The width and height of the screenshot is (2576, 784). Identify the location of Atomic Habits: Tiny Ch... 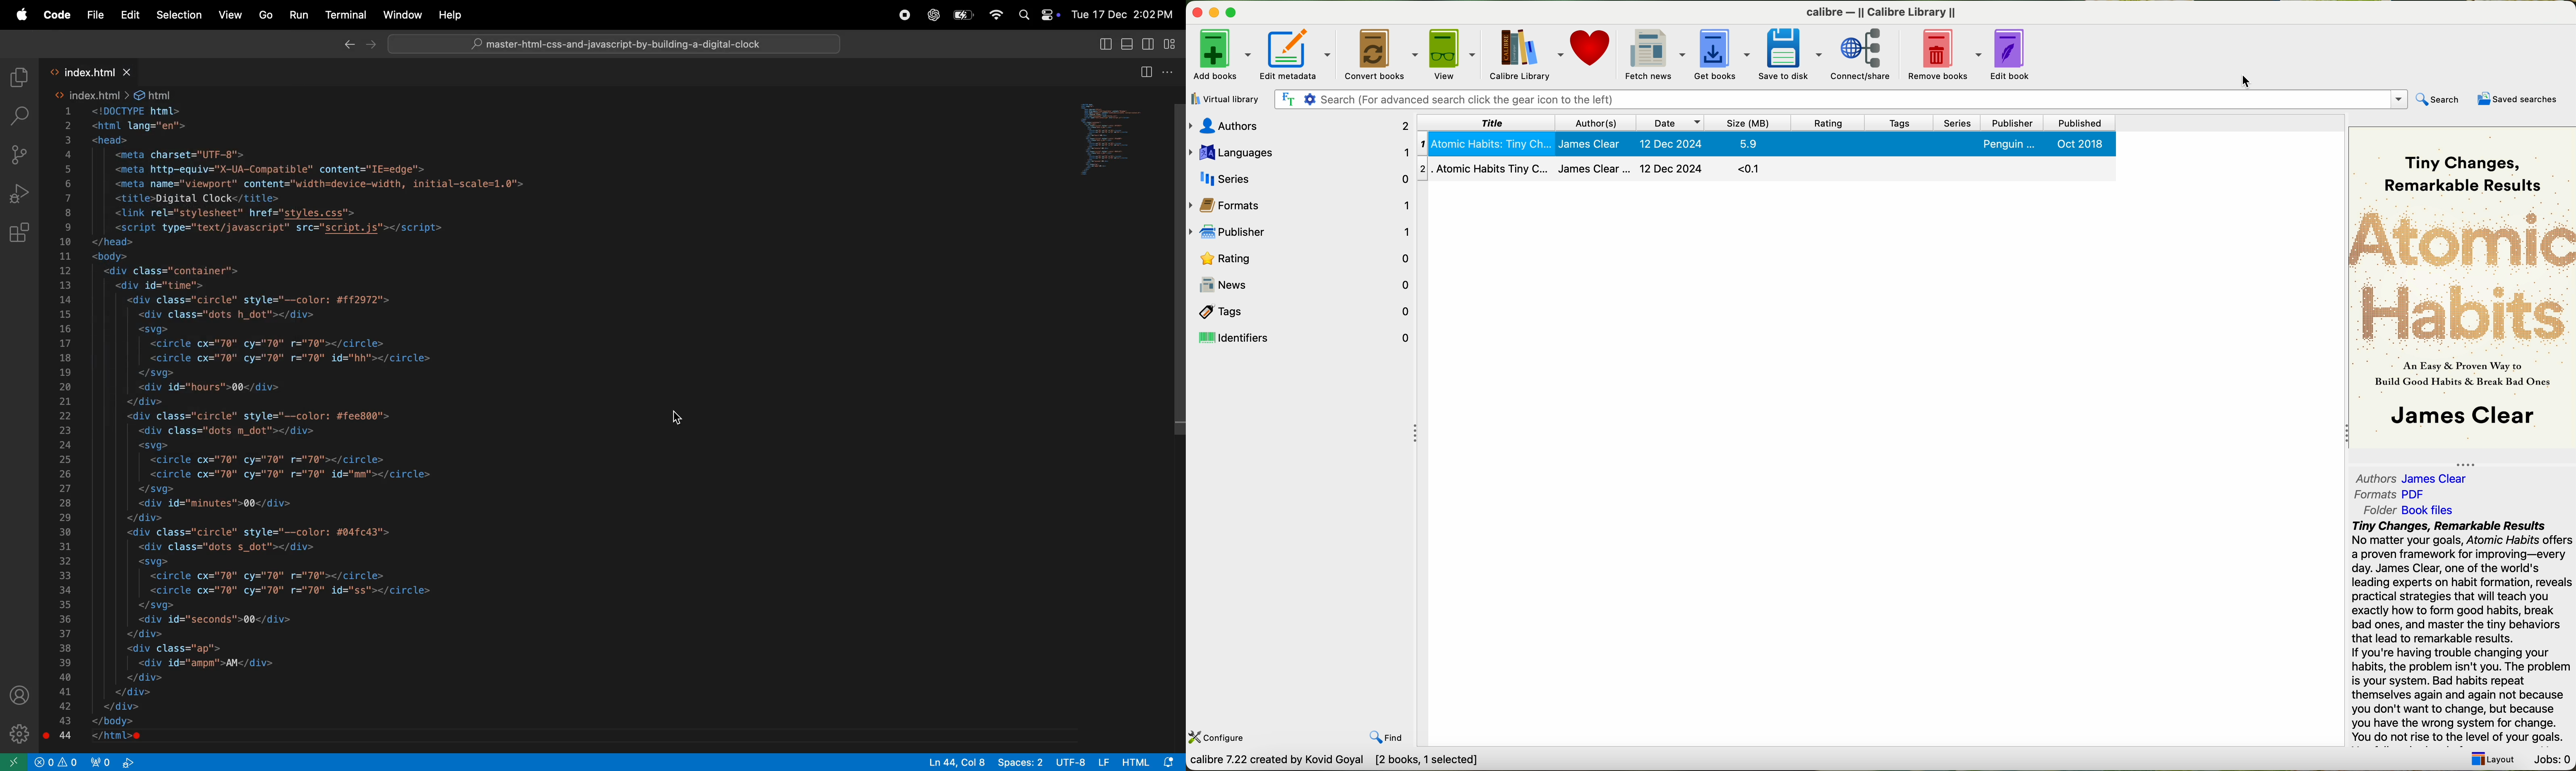
(1484, 145).